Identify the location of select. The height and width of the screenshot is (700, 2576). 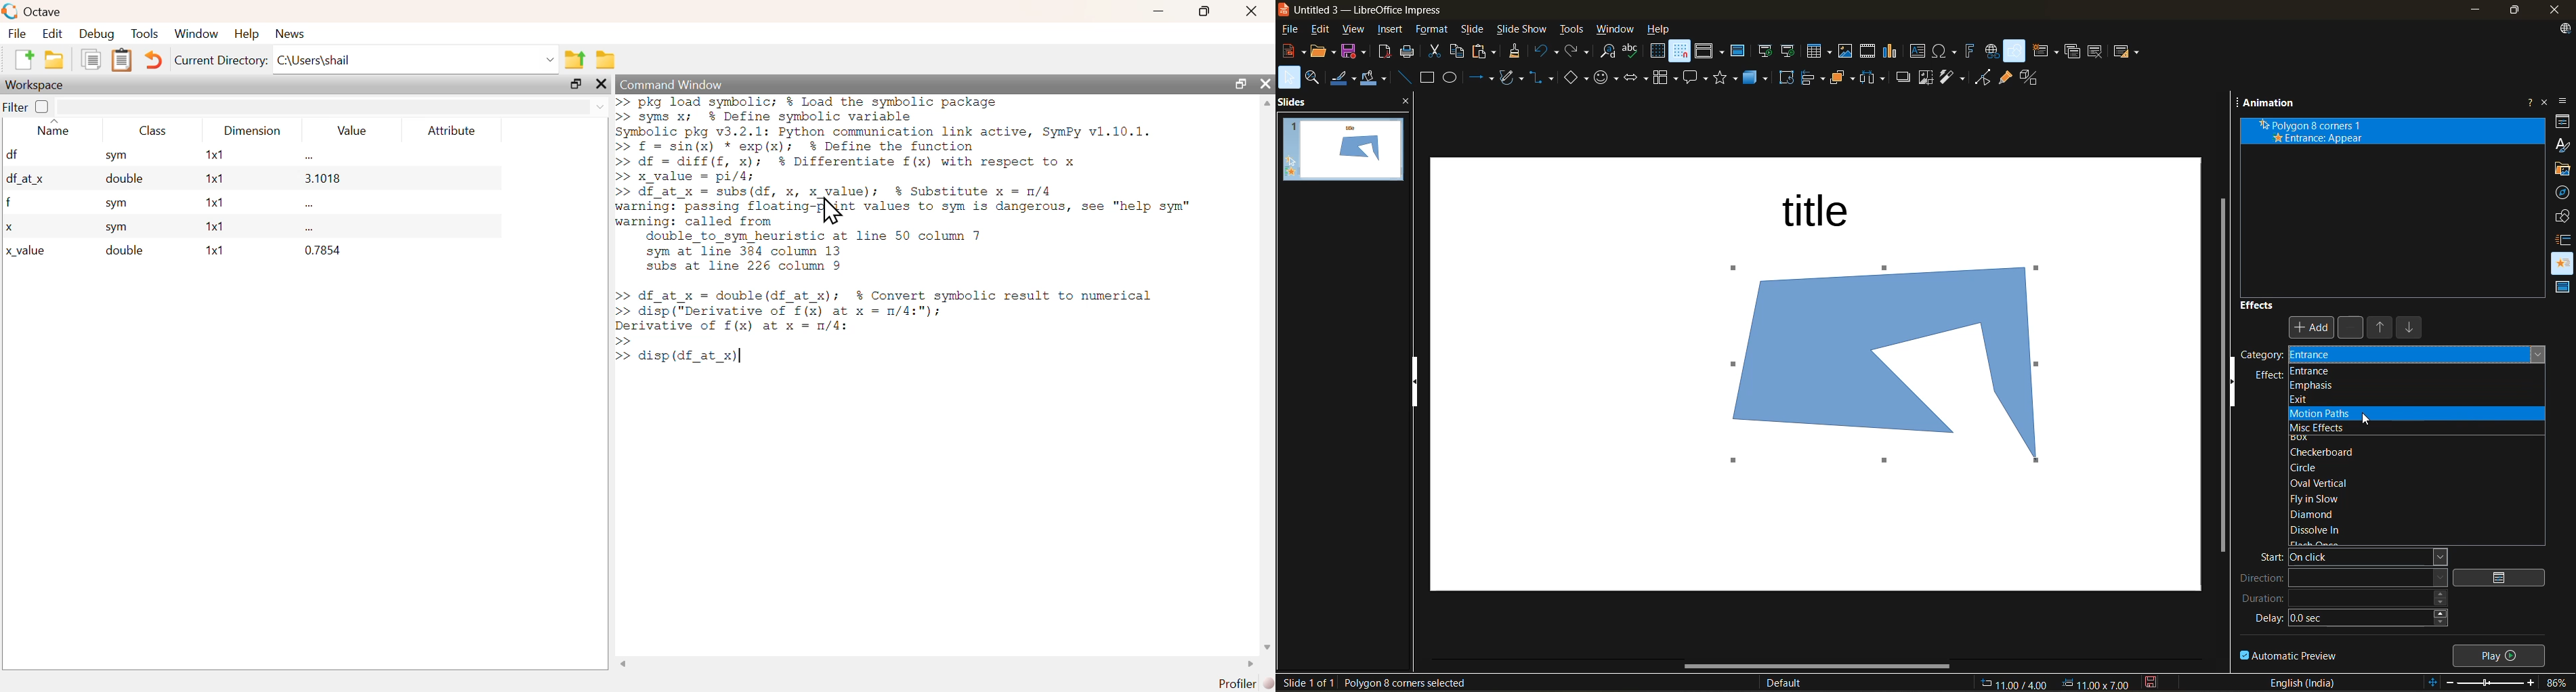
(1290, 77).